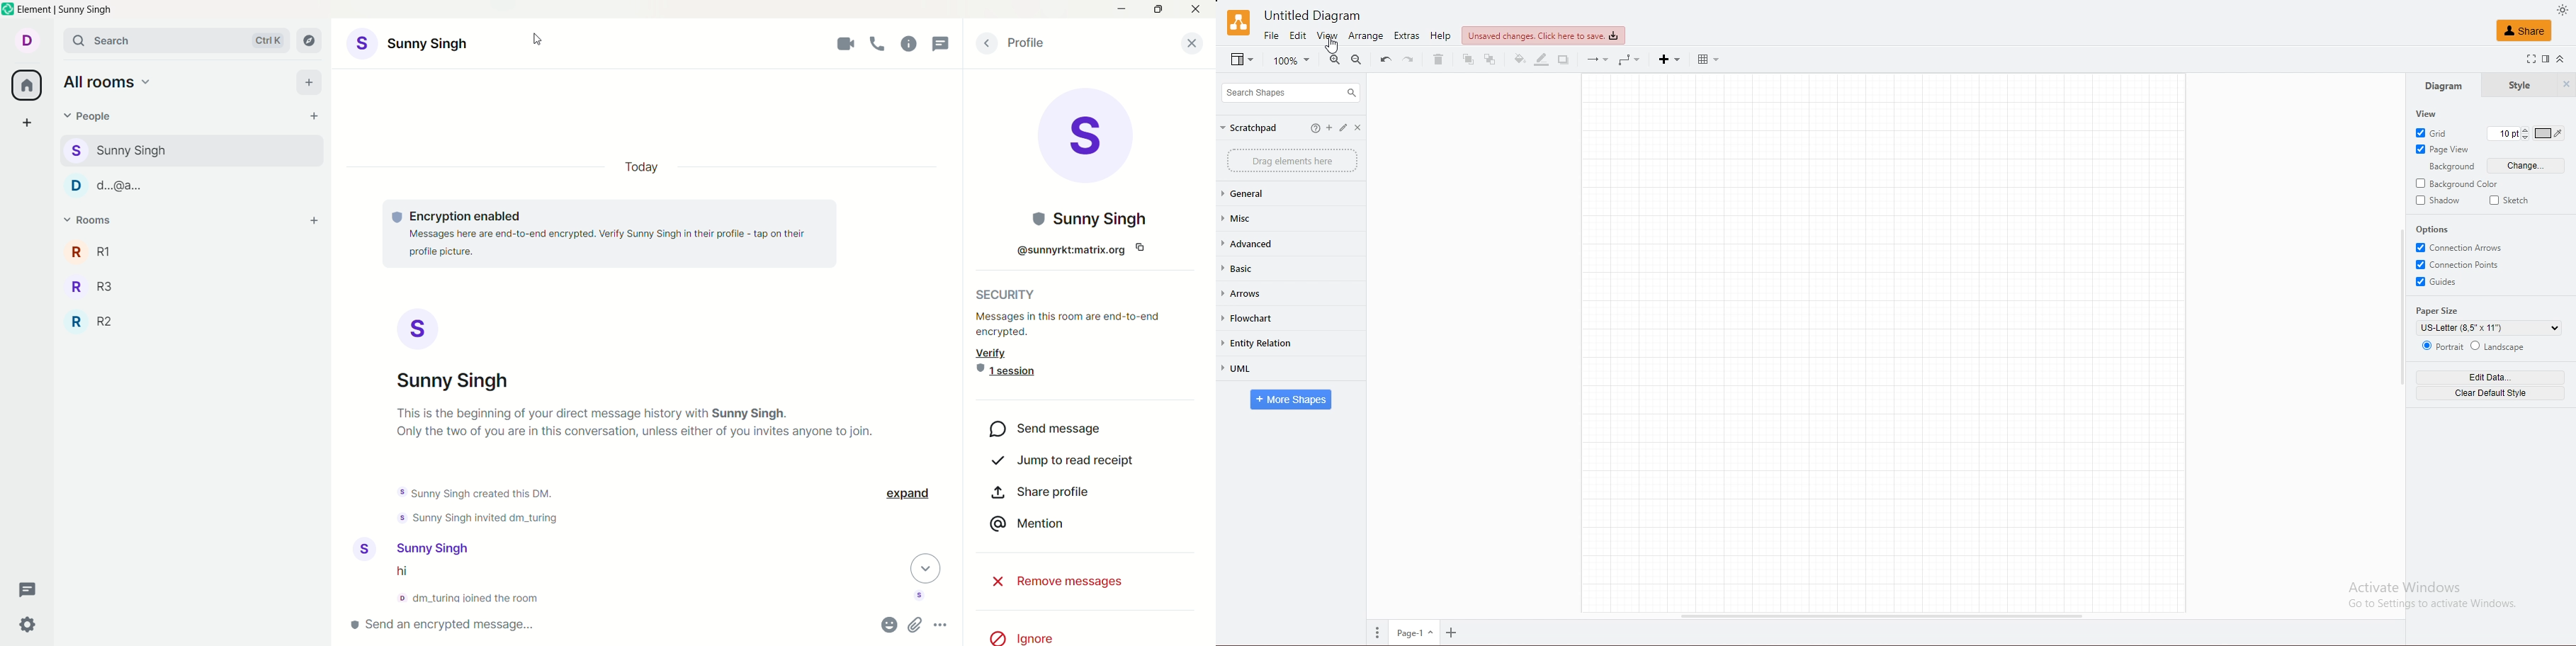 This screenshot has width=2576, height=672. Describe the element at coordinates (1195, 10) in the screenshot. I see `close` at that location.